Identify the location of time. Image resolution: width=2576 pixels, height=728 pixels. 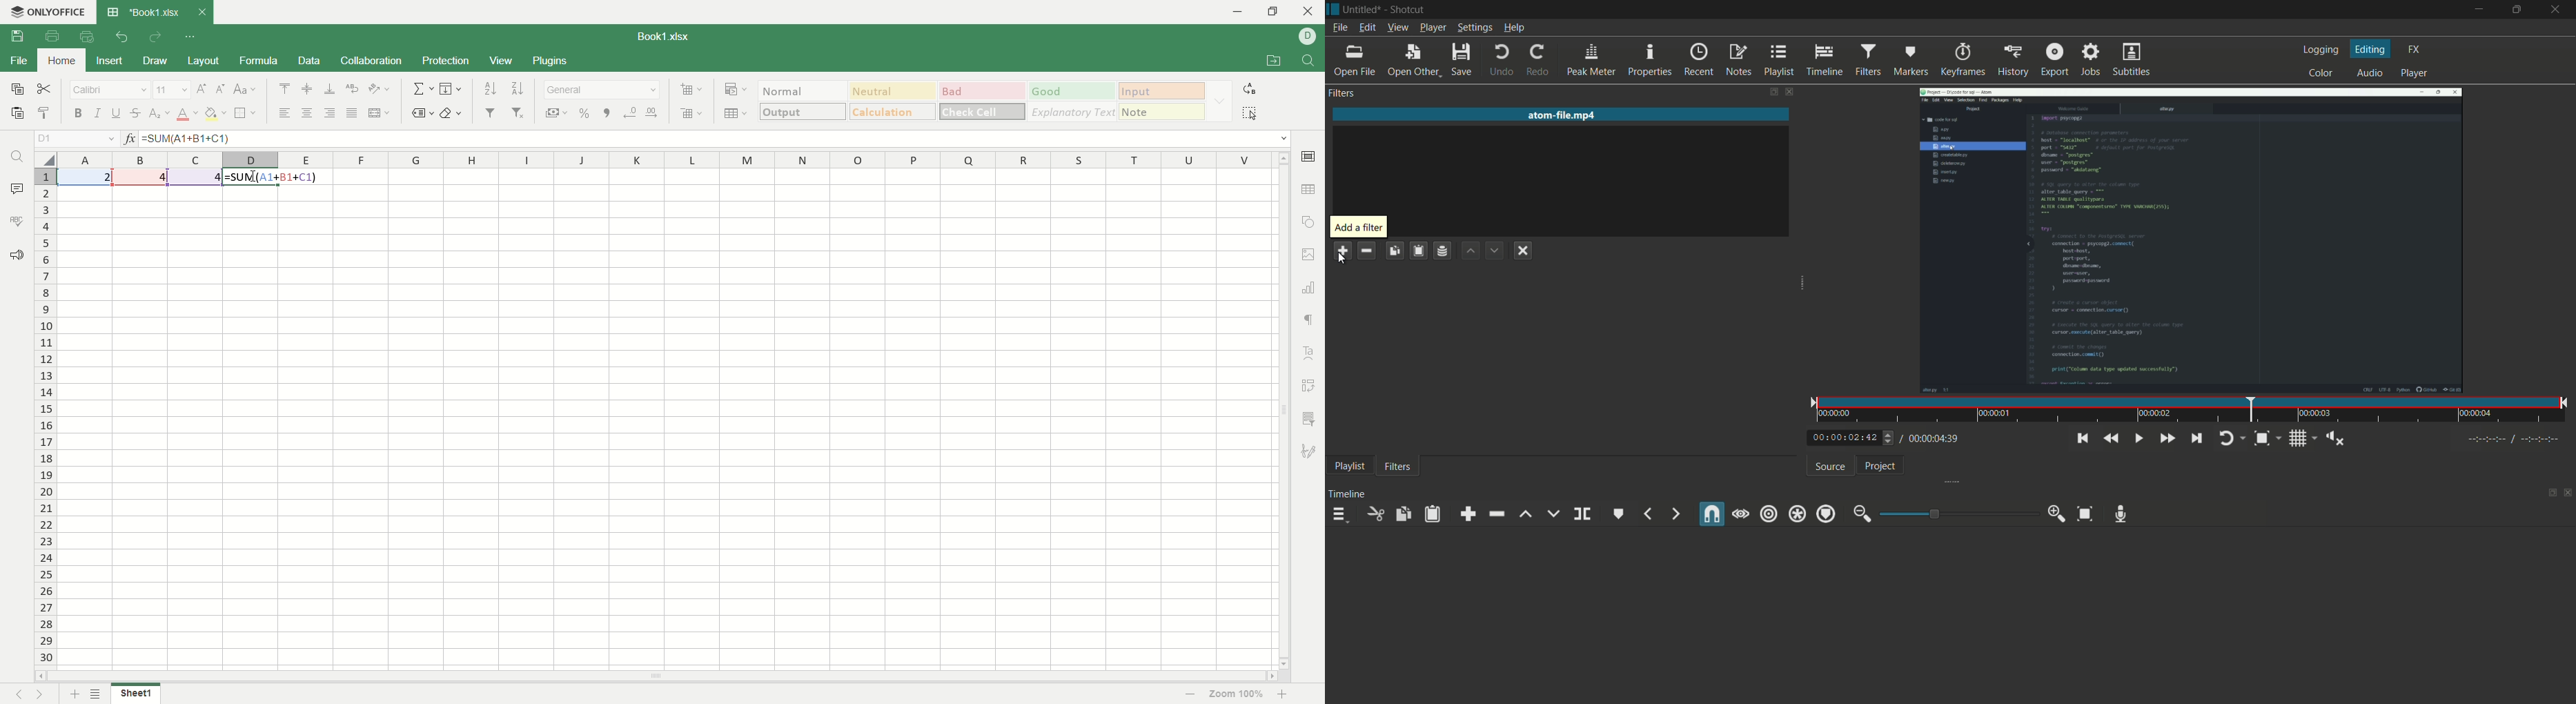
(2194, 410).